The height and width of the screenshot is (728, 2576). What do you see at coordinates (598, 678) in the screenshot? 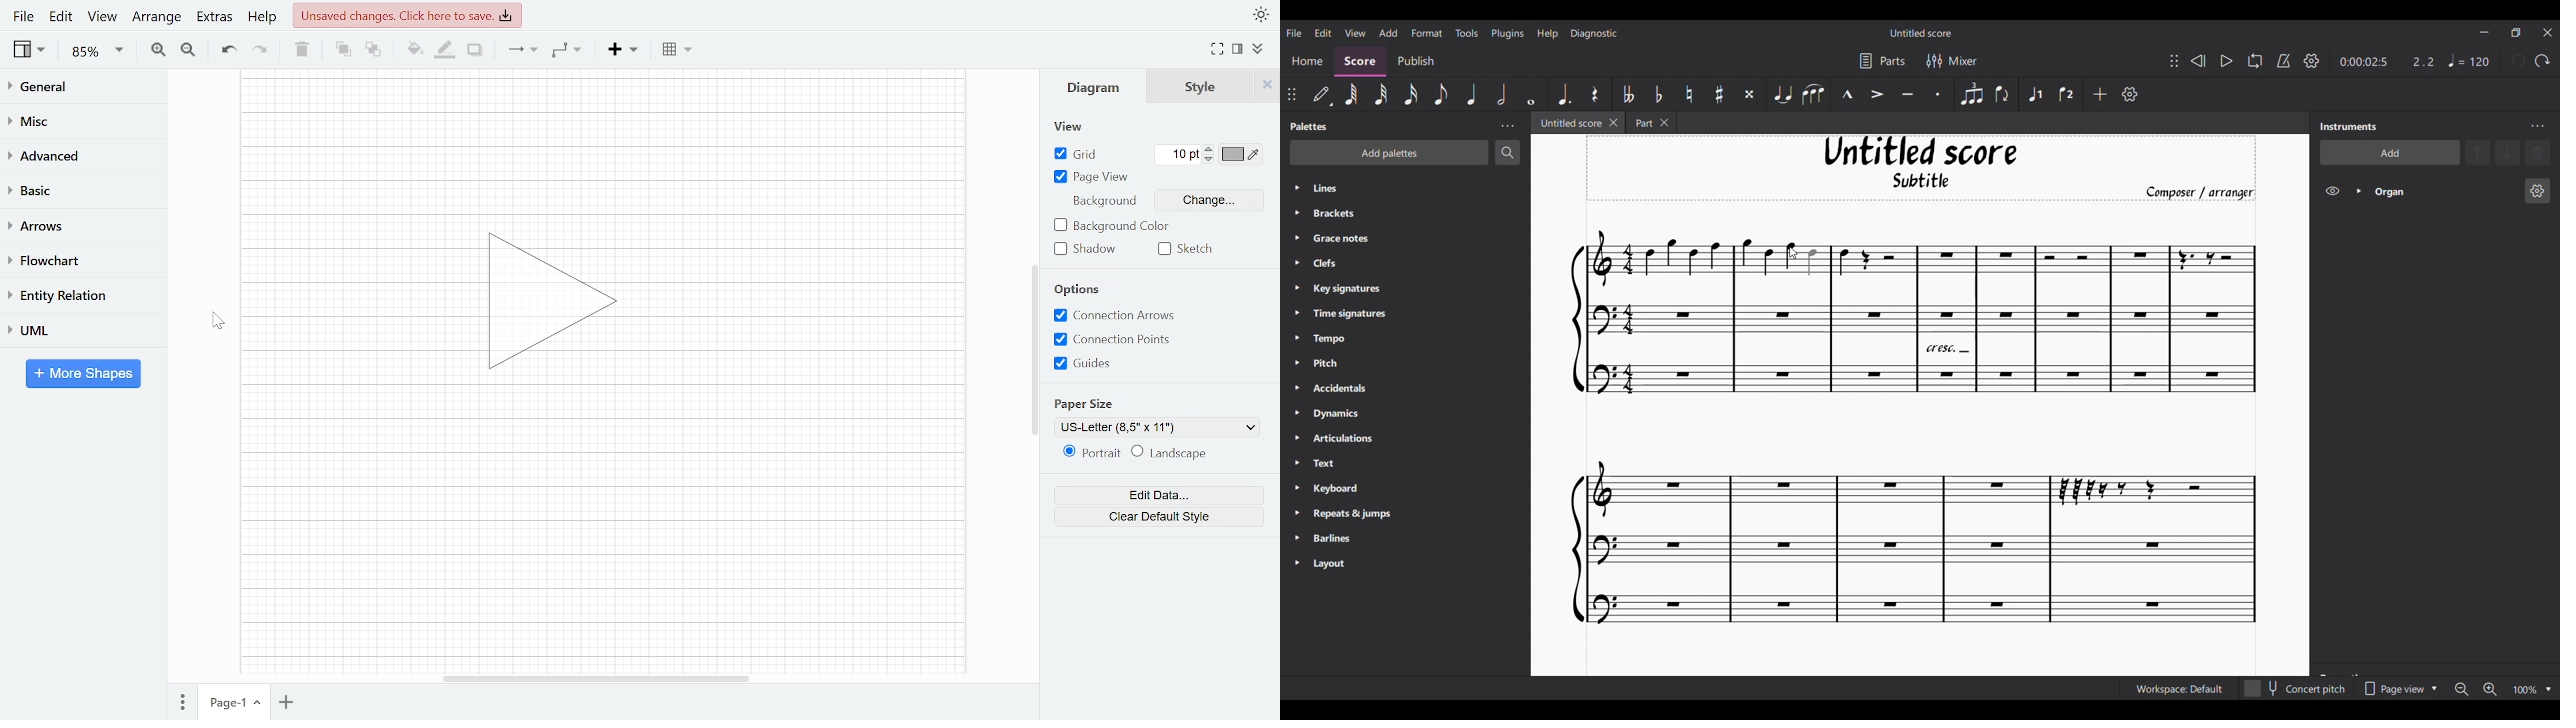
I see `Horizontal scrollbar` at bounding box center [598, 678].